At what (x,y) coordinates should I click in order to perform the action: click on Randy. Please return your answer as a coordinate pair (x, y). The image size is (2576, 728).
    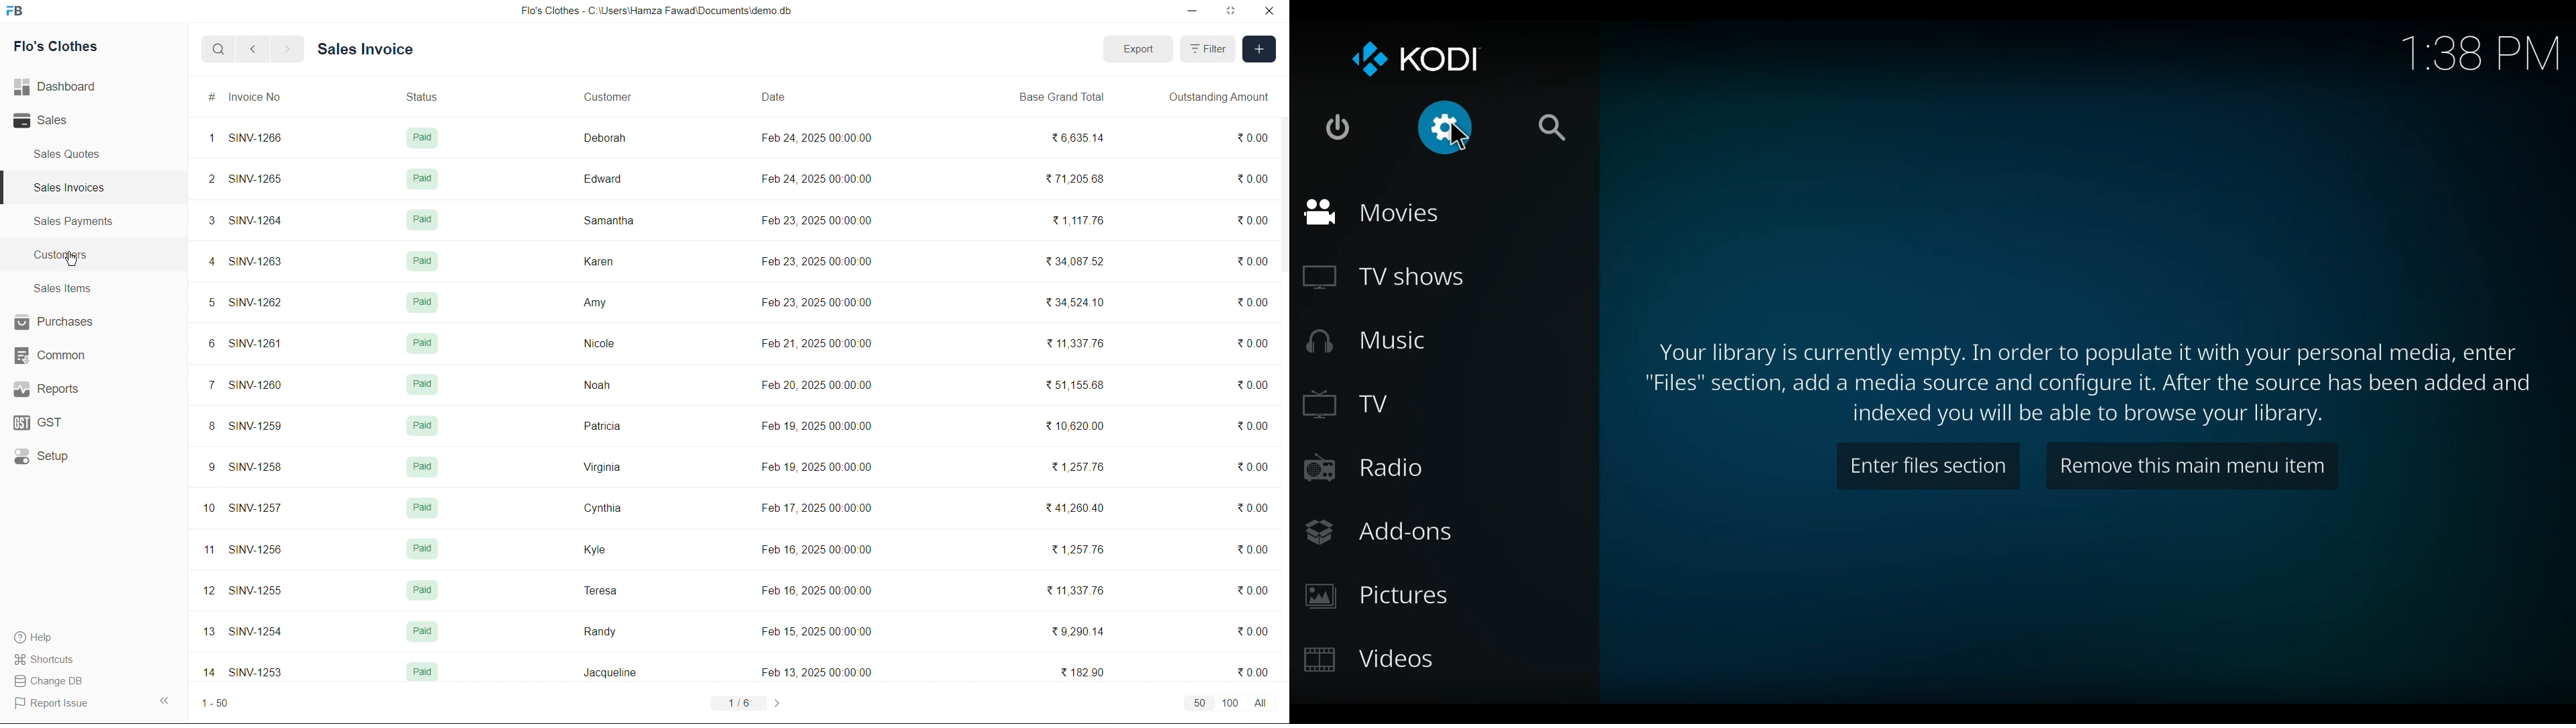
    Looking at the image, I should click on (600, 628).